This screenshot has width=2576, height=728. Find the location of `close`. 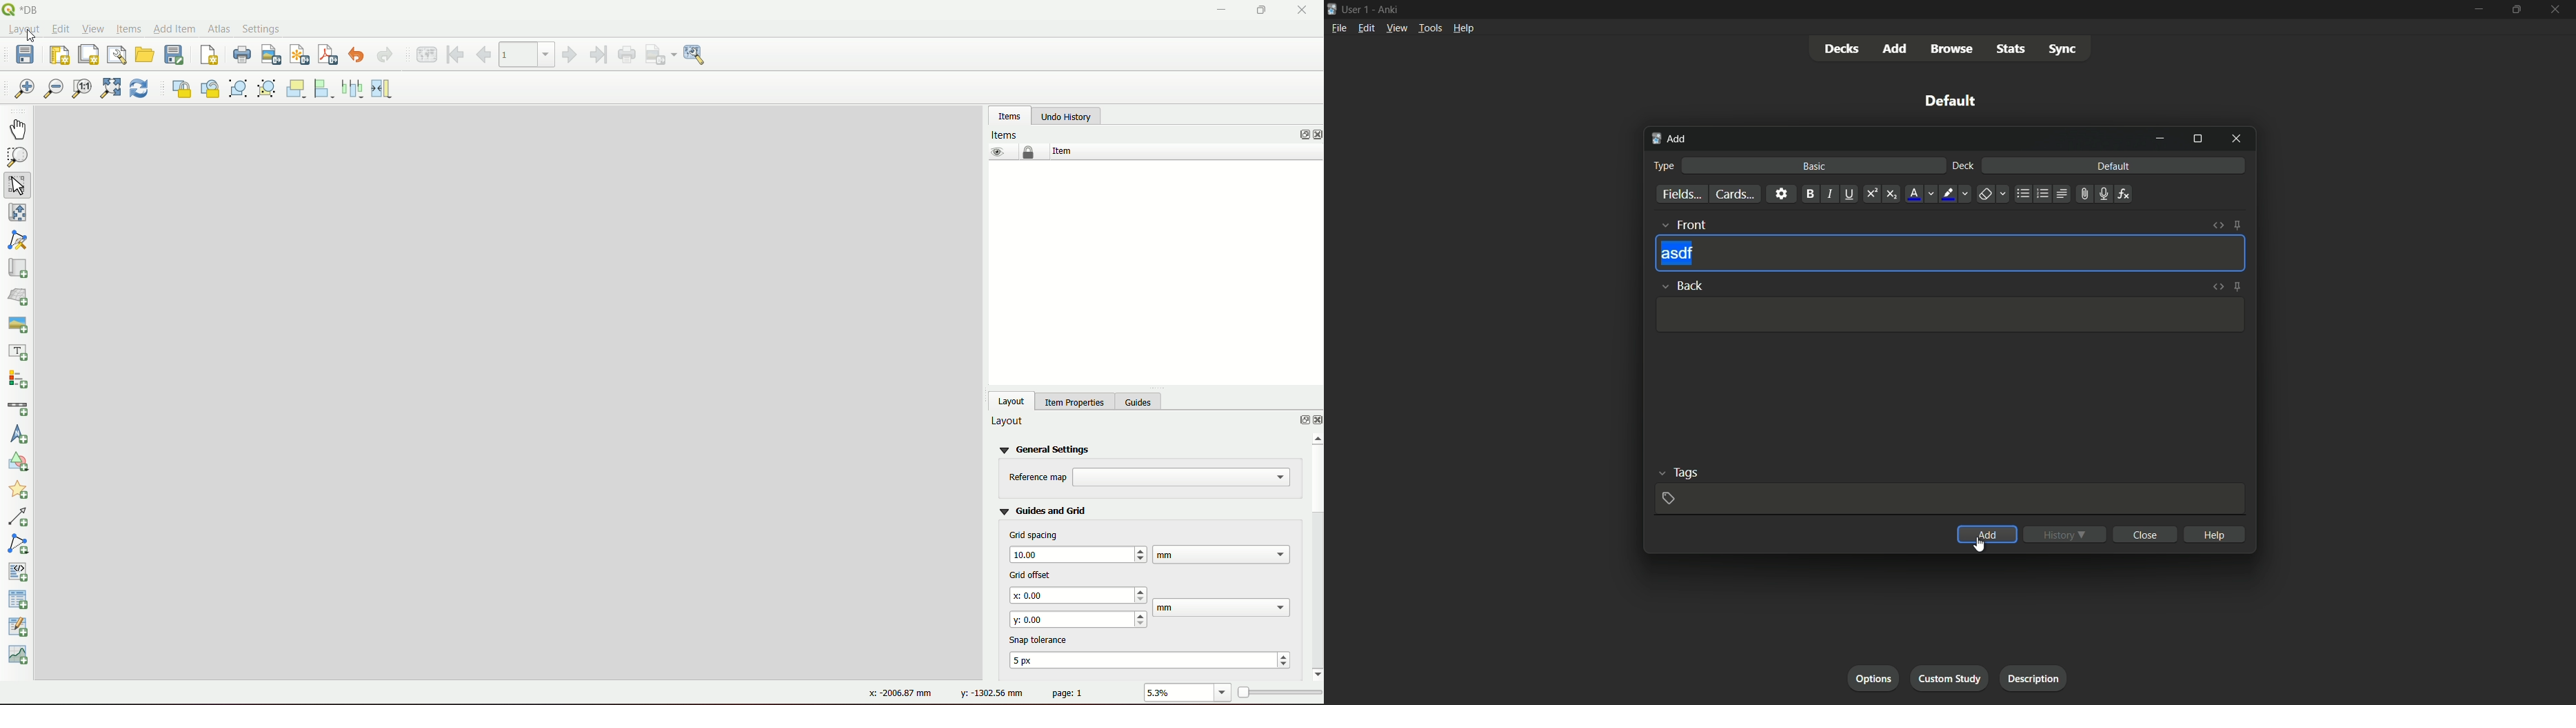

close is located at coordinates (2237, 140).